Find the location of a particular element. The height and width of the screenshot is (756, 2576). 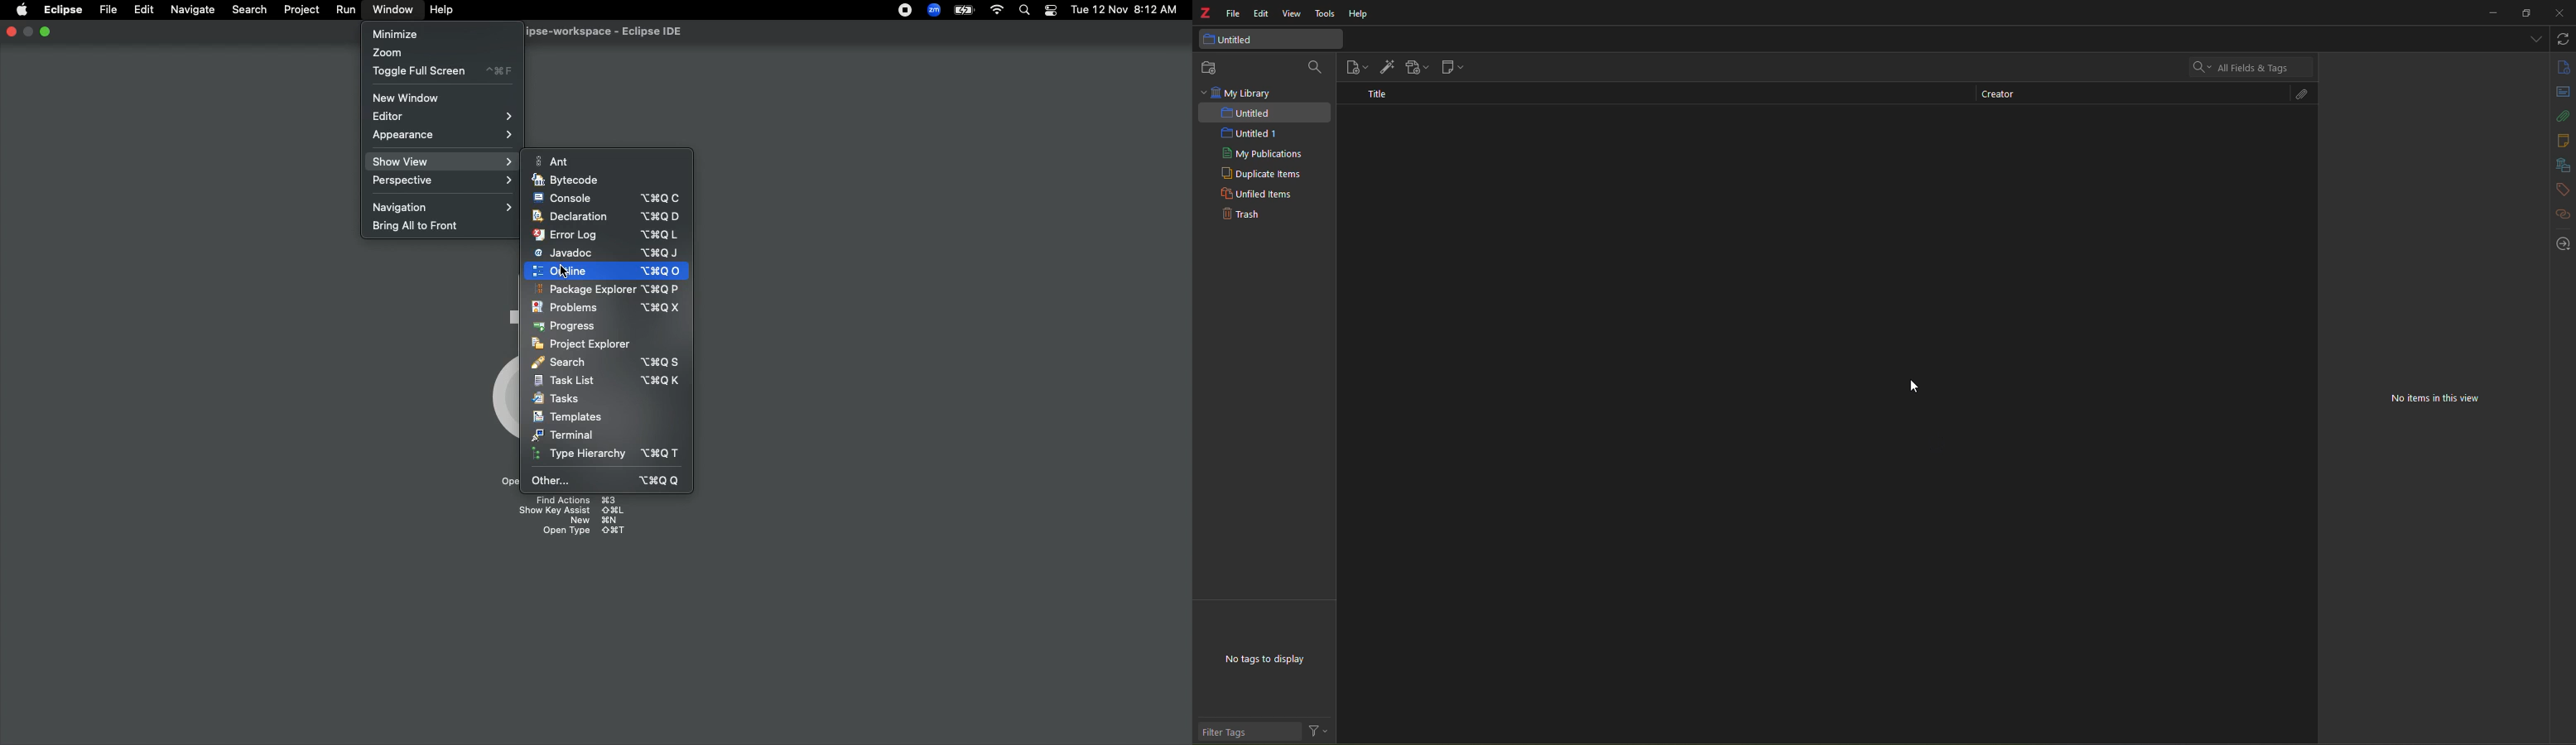

untitled is located at coordinates (1248, 113).